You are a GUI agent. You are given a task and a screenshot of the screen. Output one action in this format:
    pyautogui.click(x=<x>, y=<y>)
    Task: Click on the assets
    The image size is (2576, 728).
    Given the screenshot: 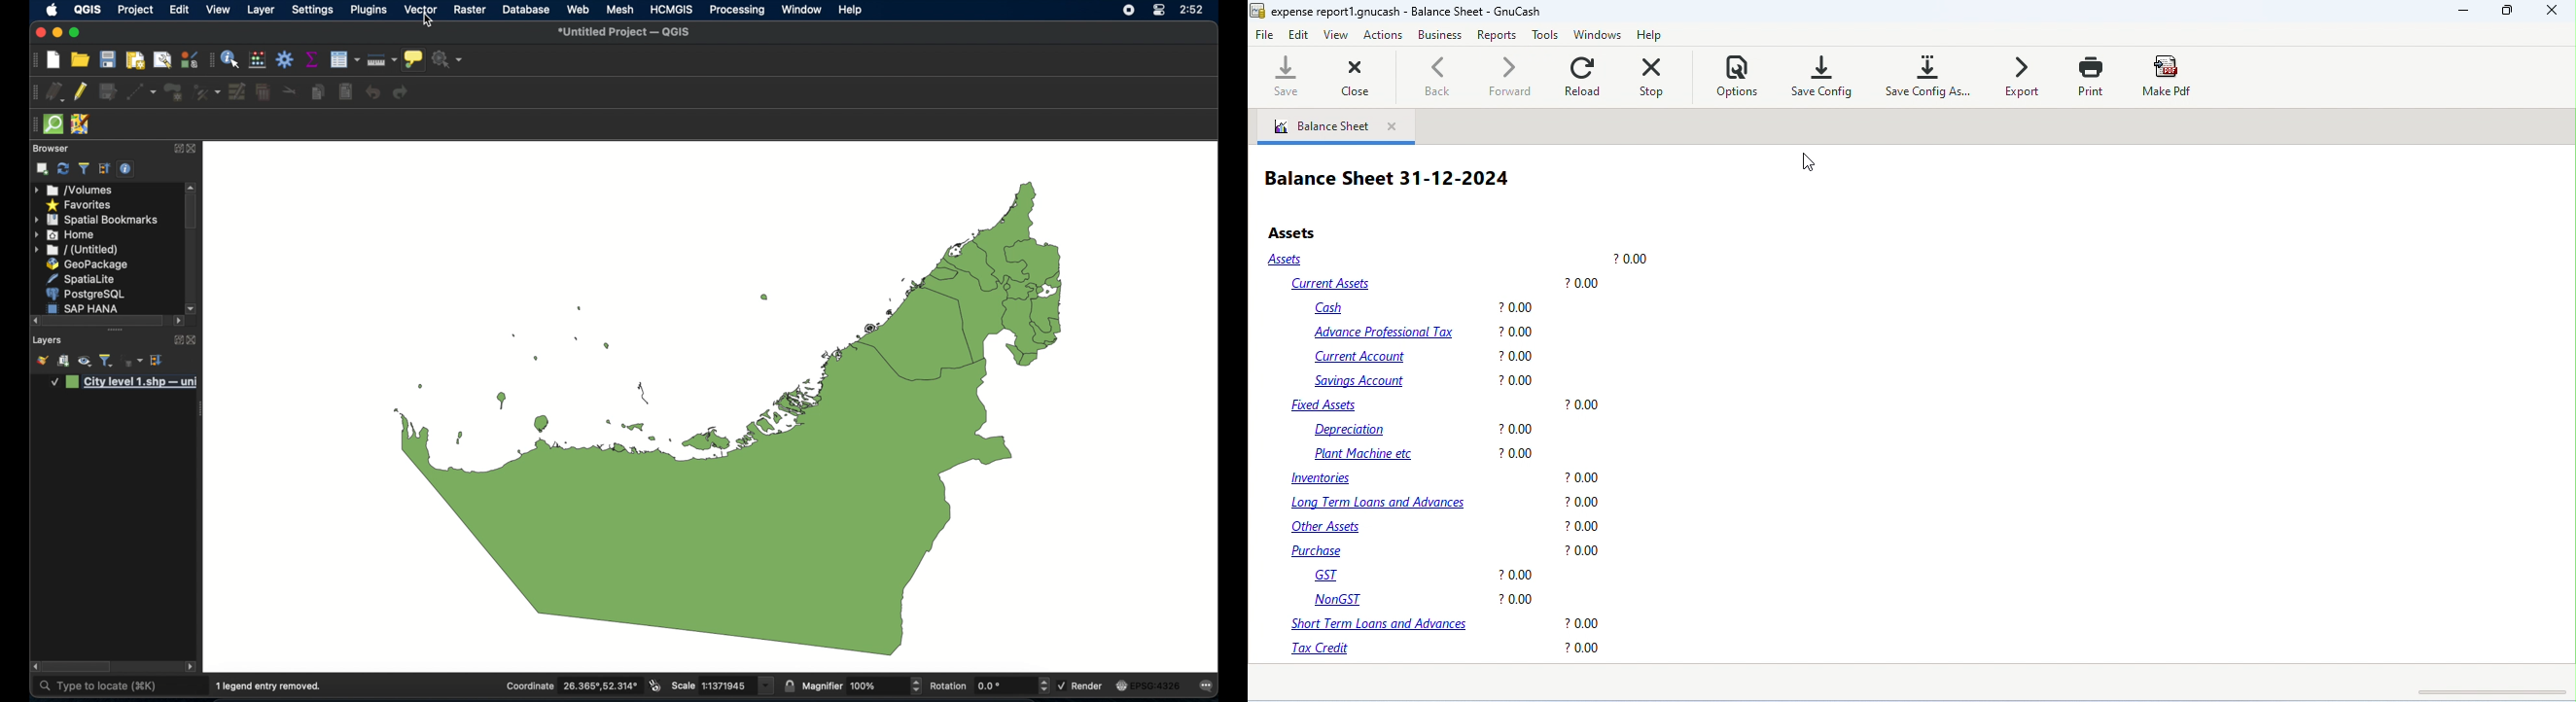 What is the action you would take?
    pyautogui.click(x=1459, y=260)
    